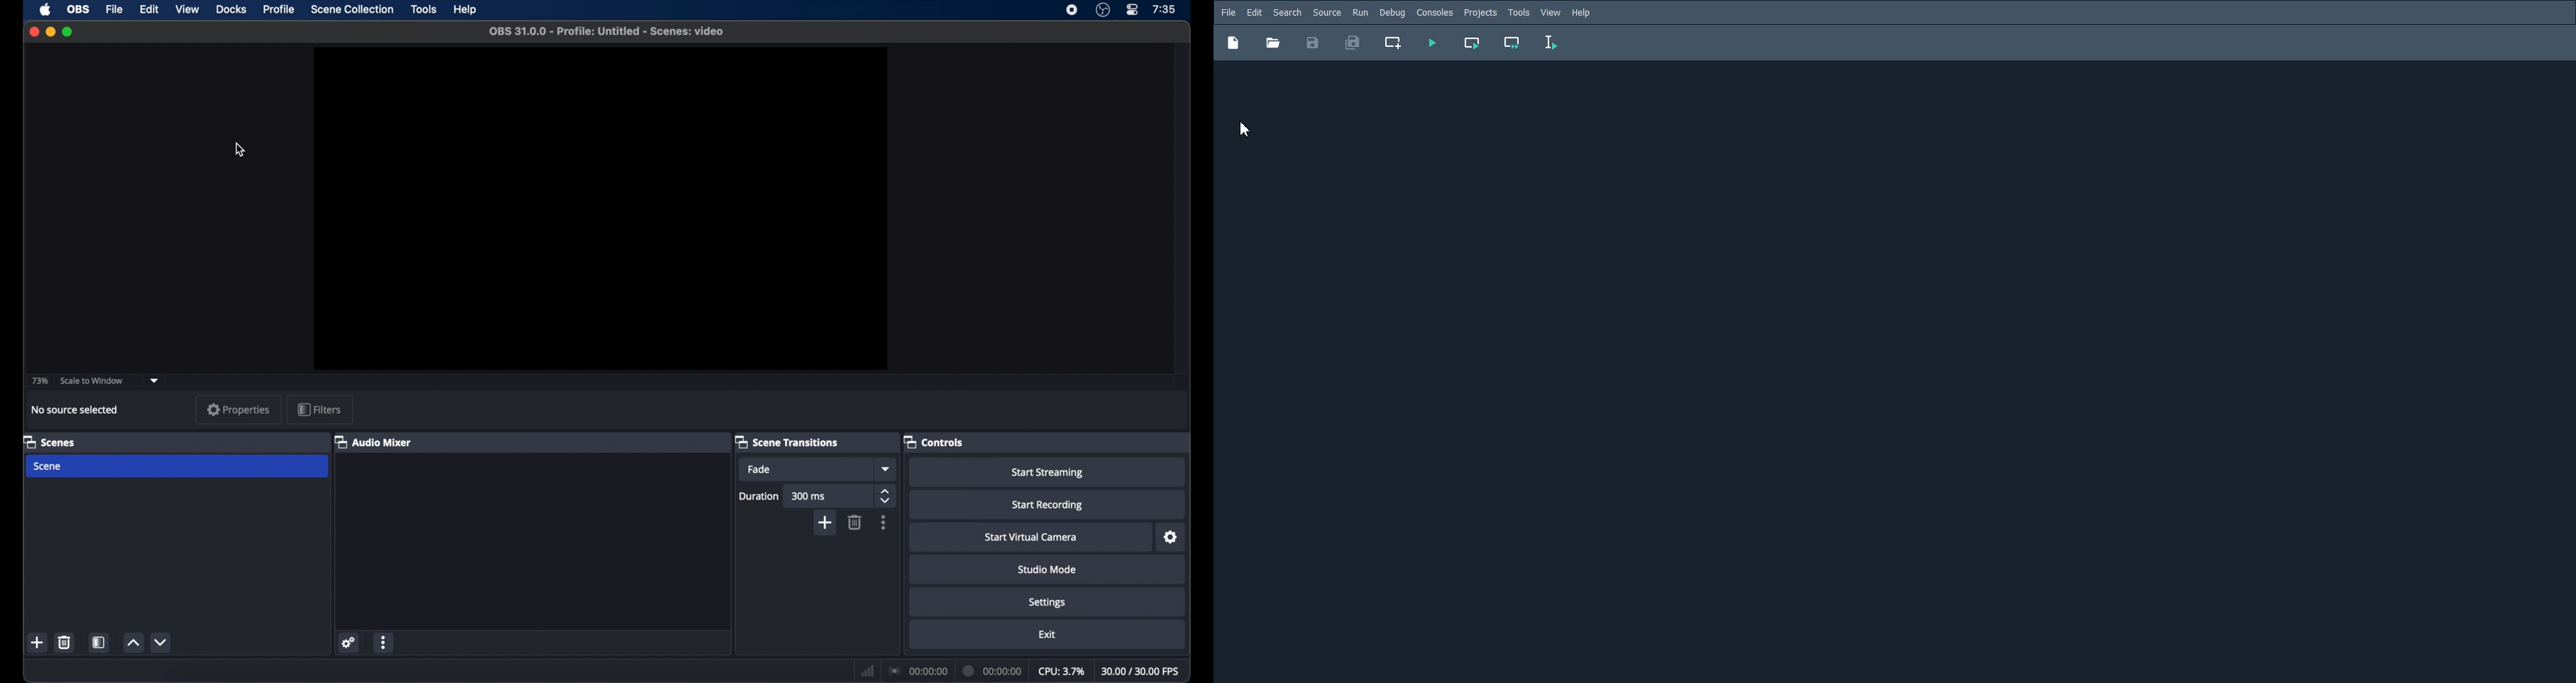 Image resolution: width=2576 pixels, height=700 pixels. I want to click on audio mixer settings, so click(350, 643).